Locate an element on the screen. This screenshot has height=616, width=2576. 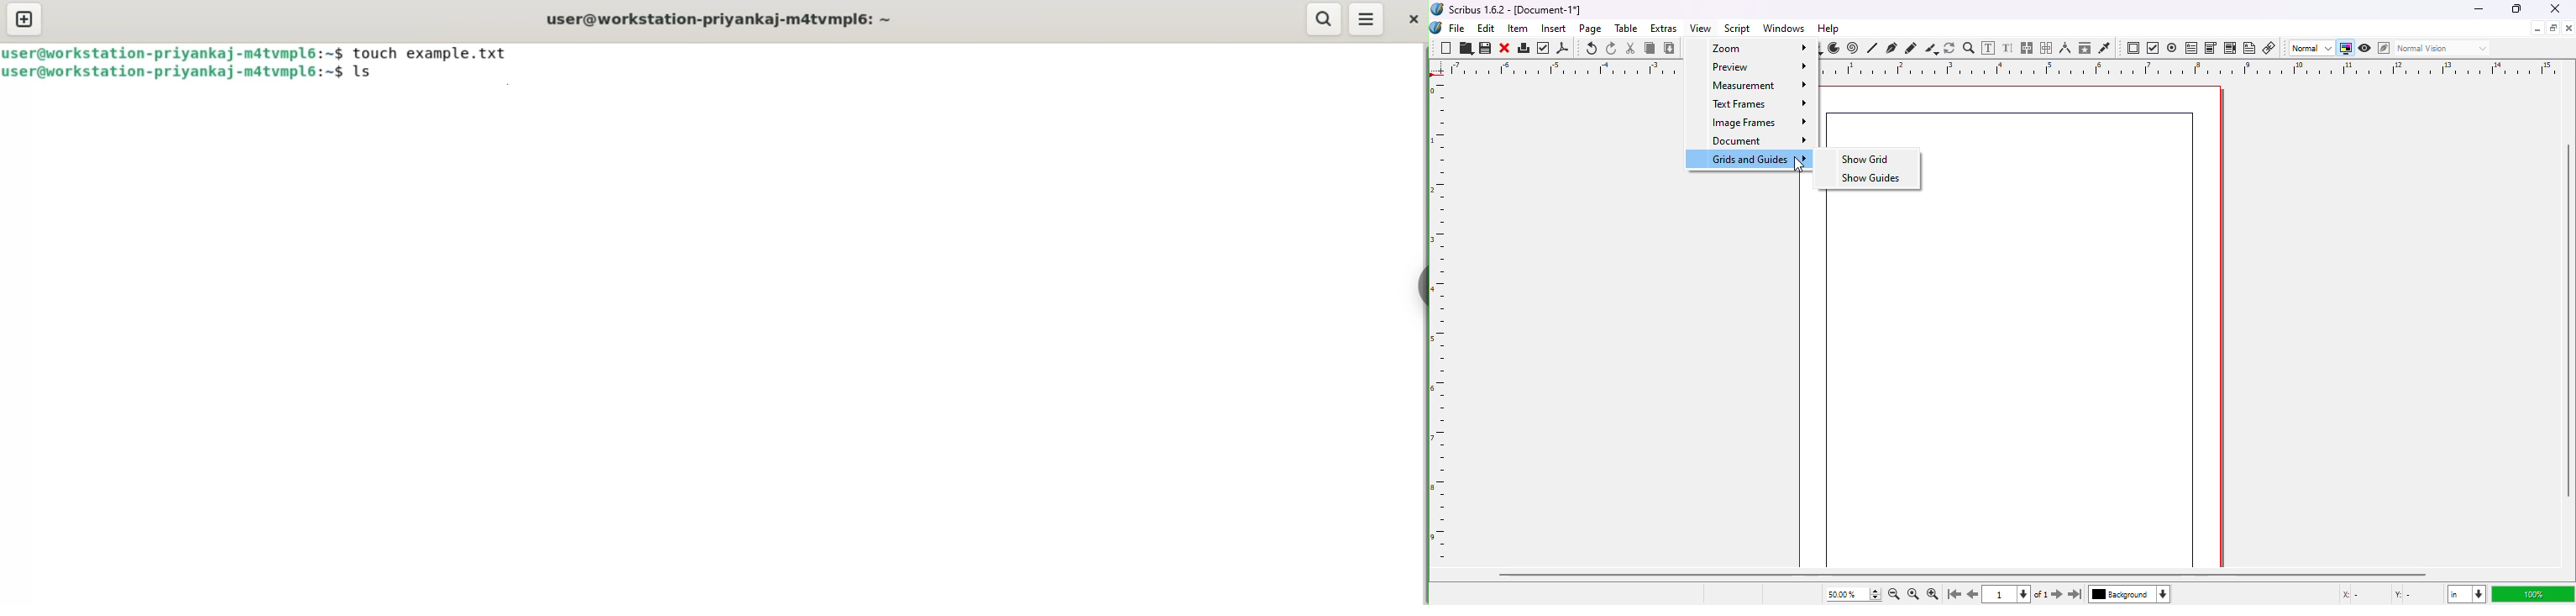
extras is located at coordinates (1664, 28).